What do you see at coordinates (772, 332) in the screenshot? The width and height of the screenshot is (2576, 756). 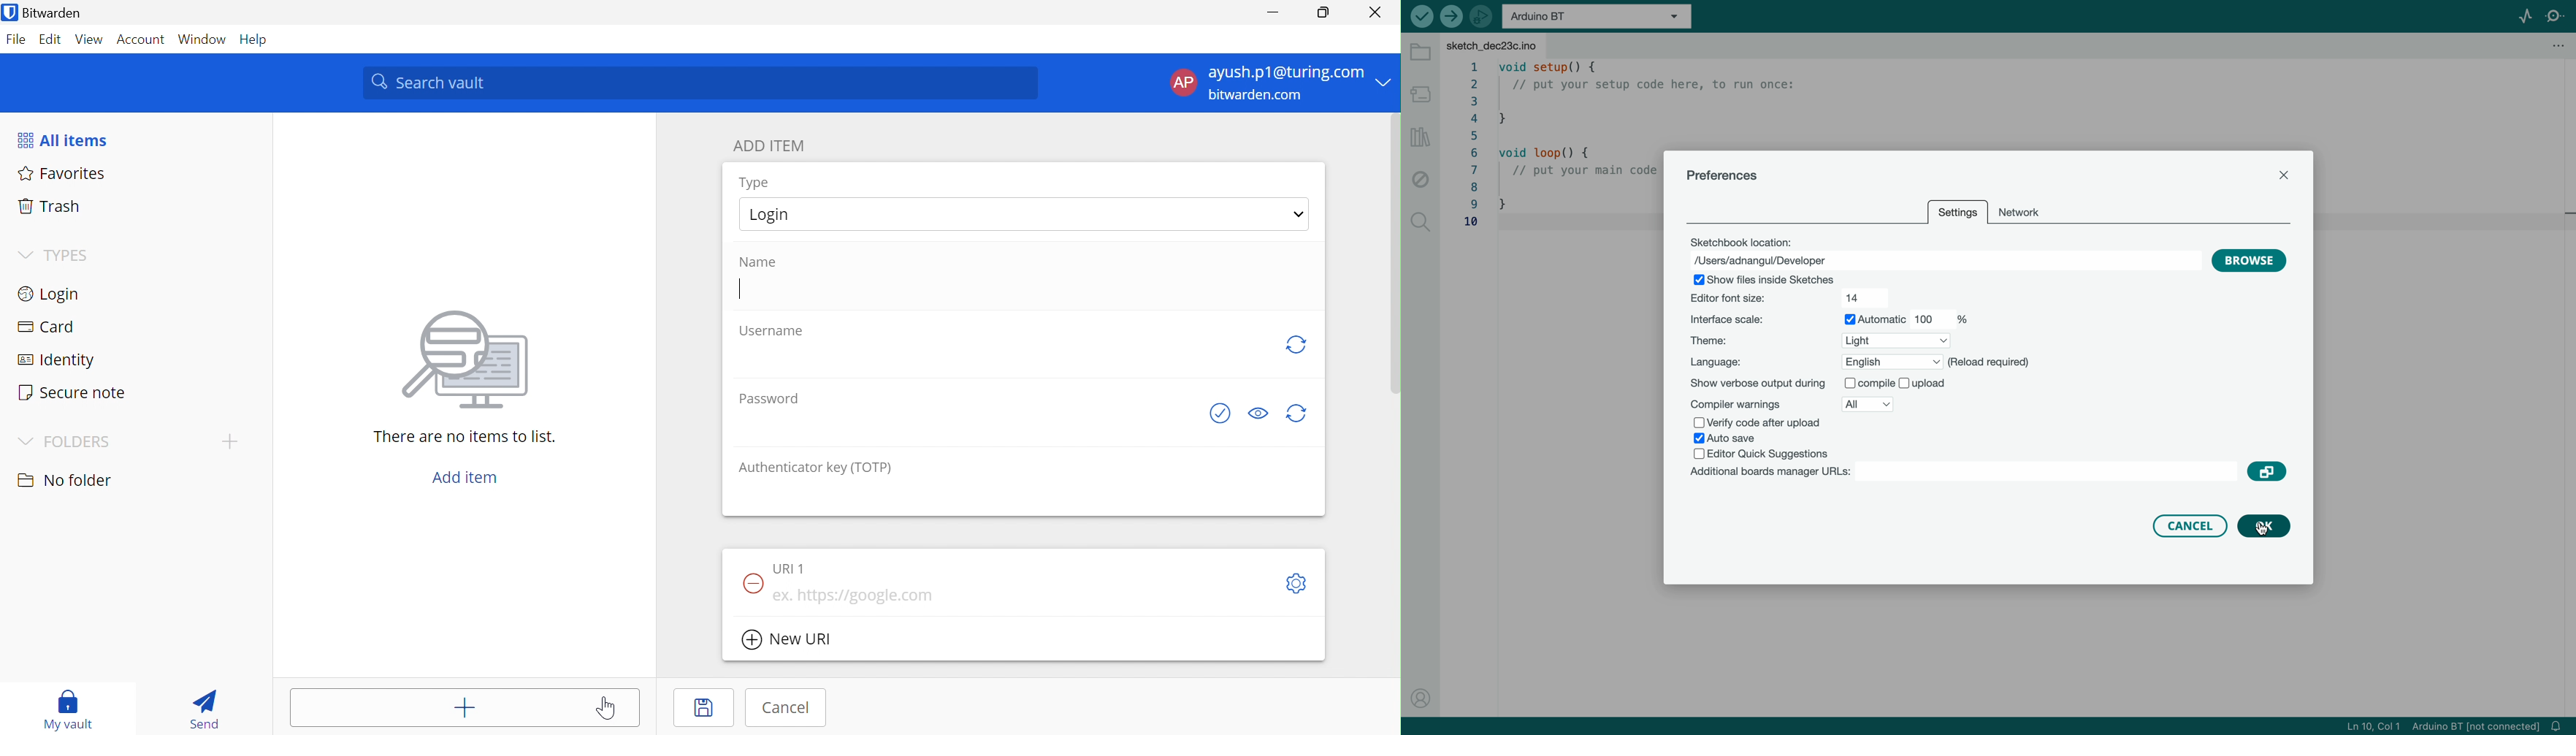 I see `Username` at bounding box center [772, 332].